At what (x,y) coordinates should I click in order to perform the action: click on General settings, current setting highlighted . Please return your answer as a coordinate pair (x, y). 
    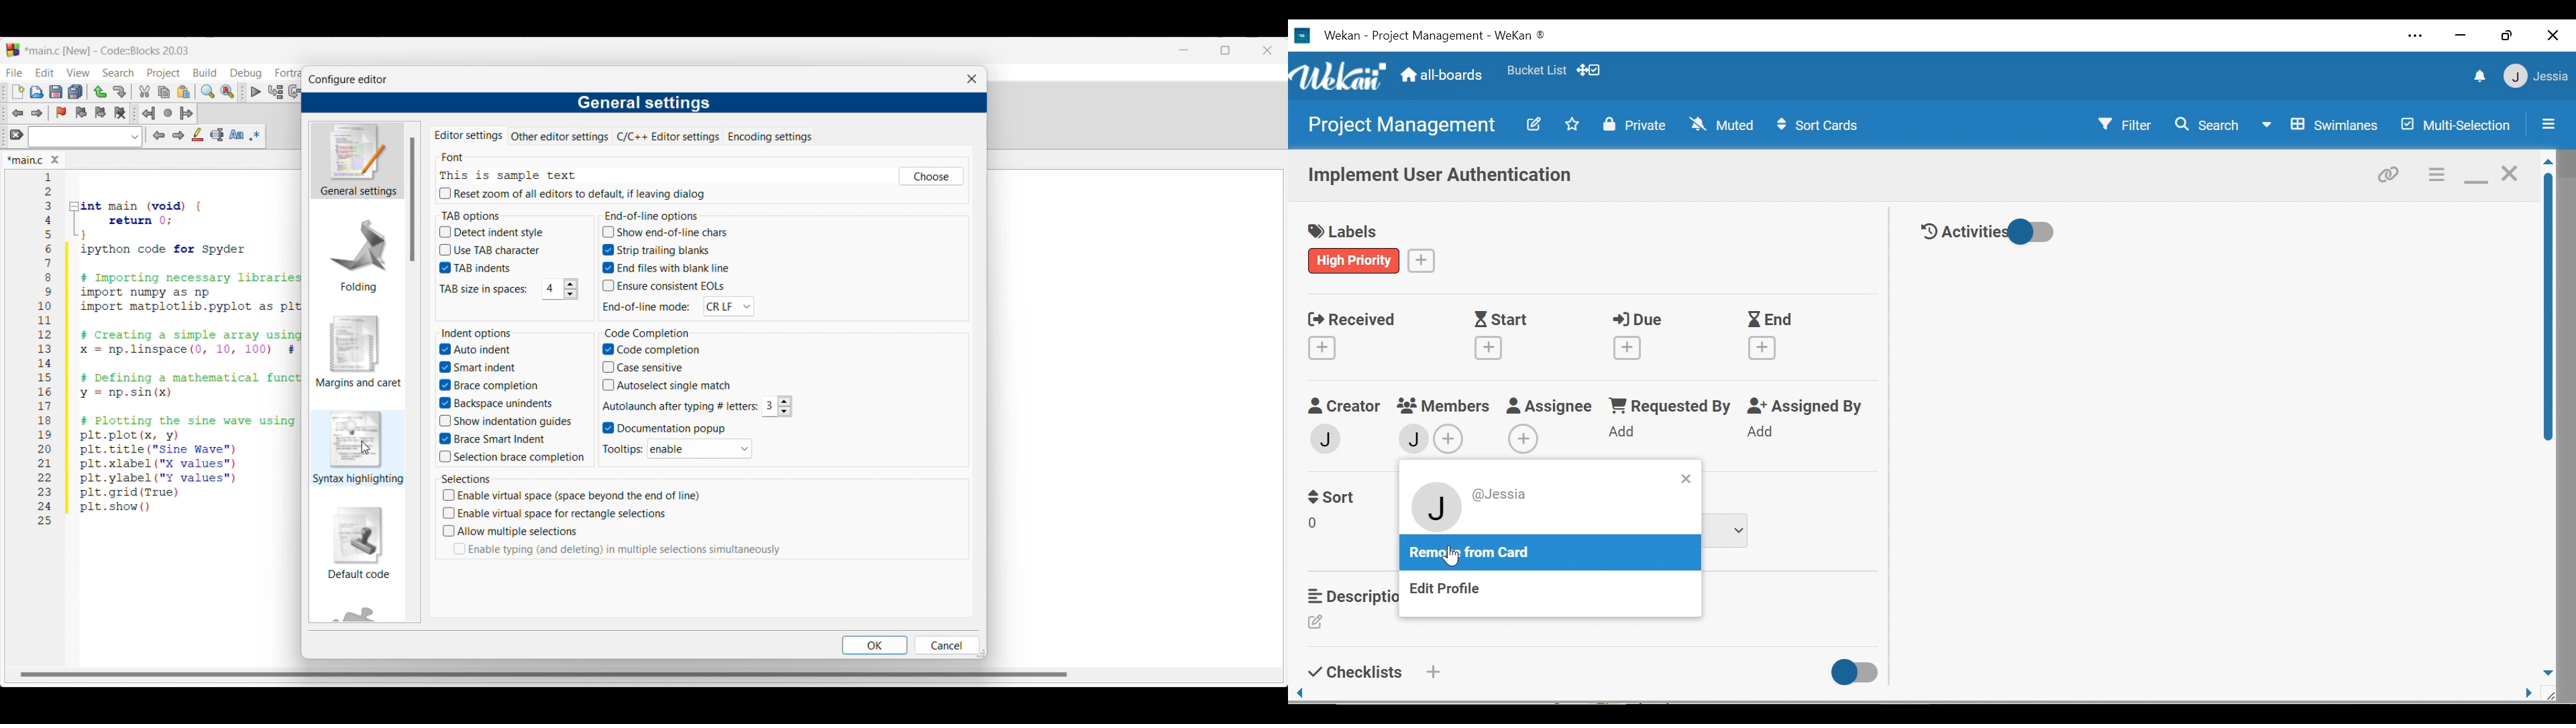
    Looking at the image, I should click on (357, 161).